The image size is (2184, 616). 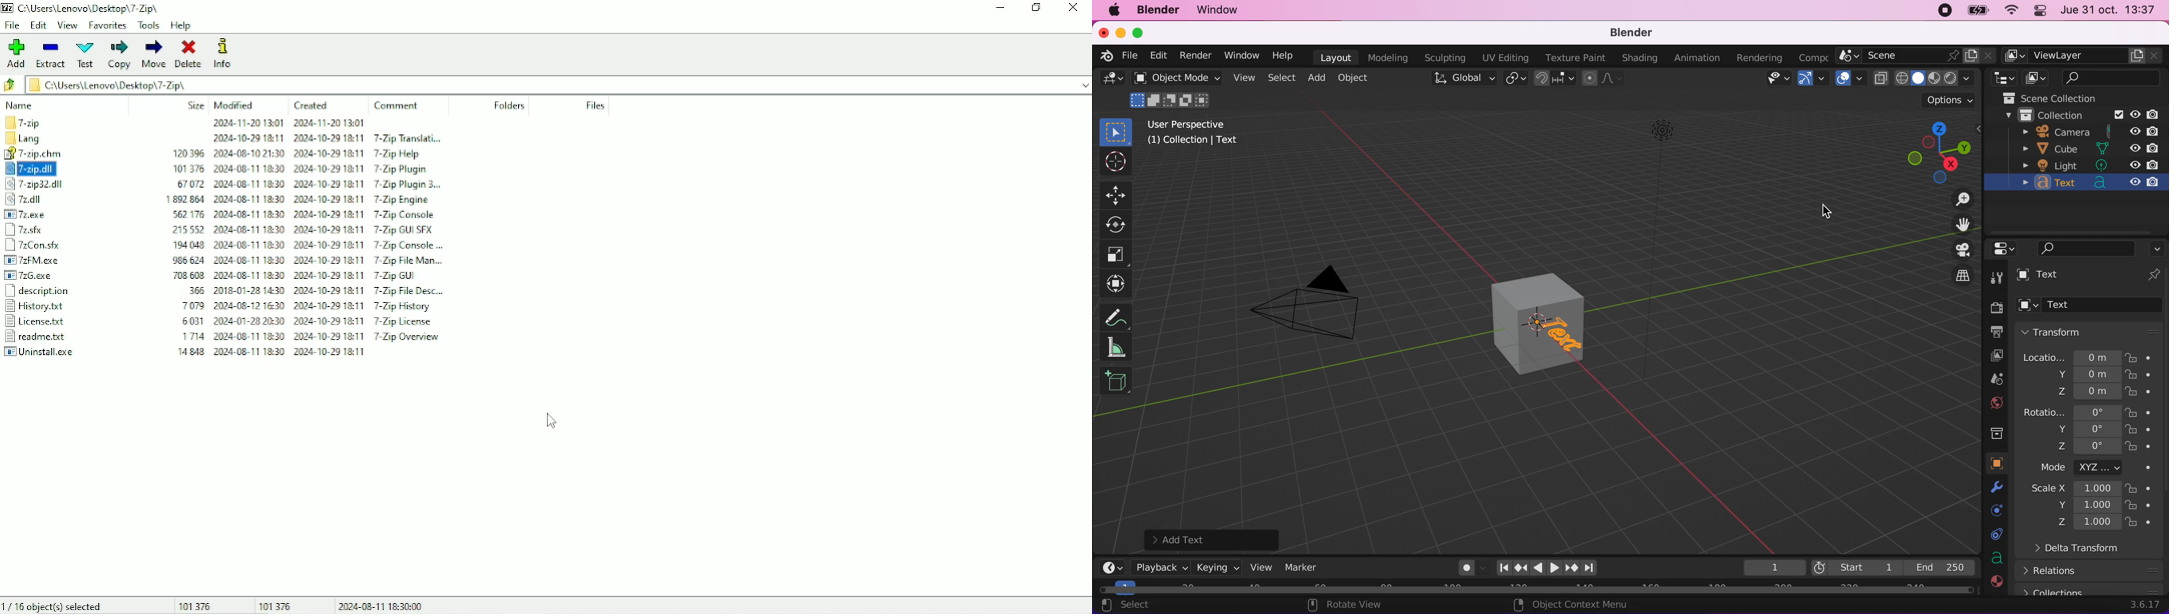 What do you see at coordinates (1825, 211) in the screenshot?
I see `cursor` at bounding box center [1825, 211].